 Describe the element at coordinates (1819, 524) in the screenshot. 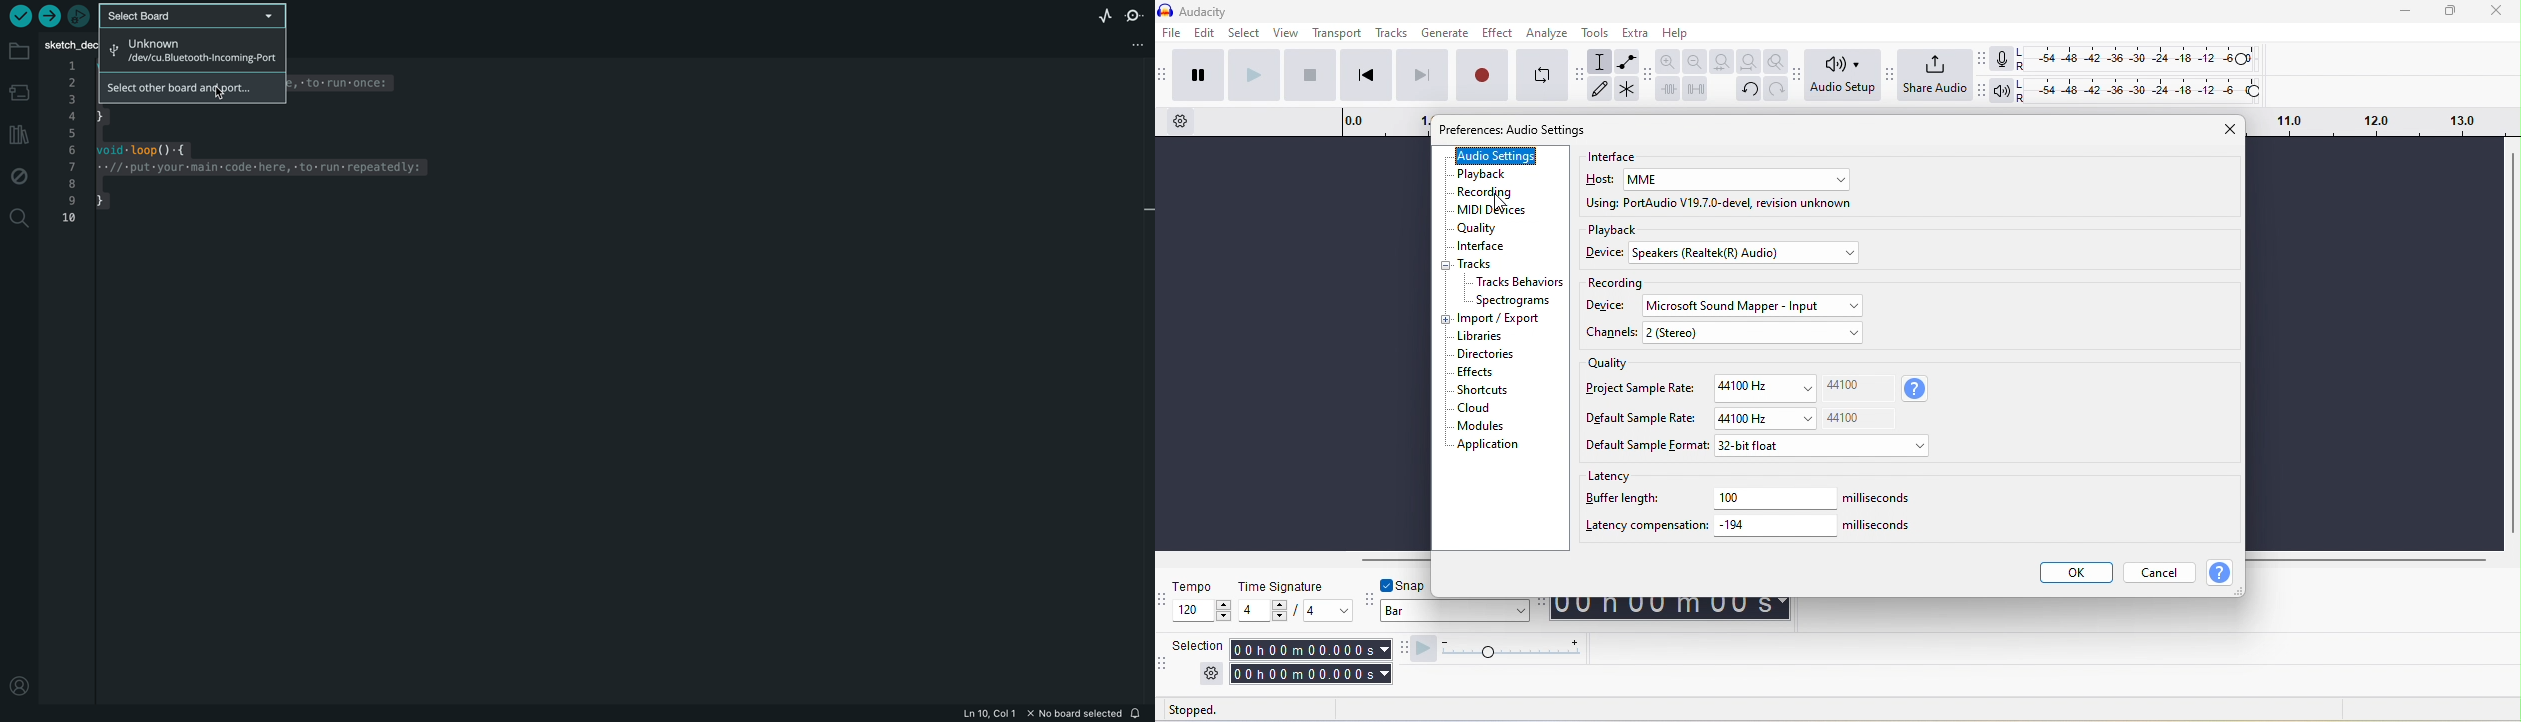

I see `-194 miliseconds` at that location.